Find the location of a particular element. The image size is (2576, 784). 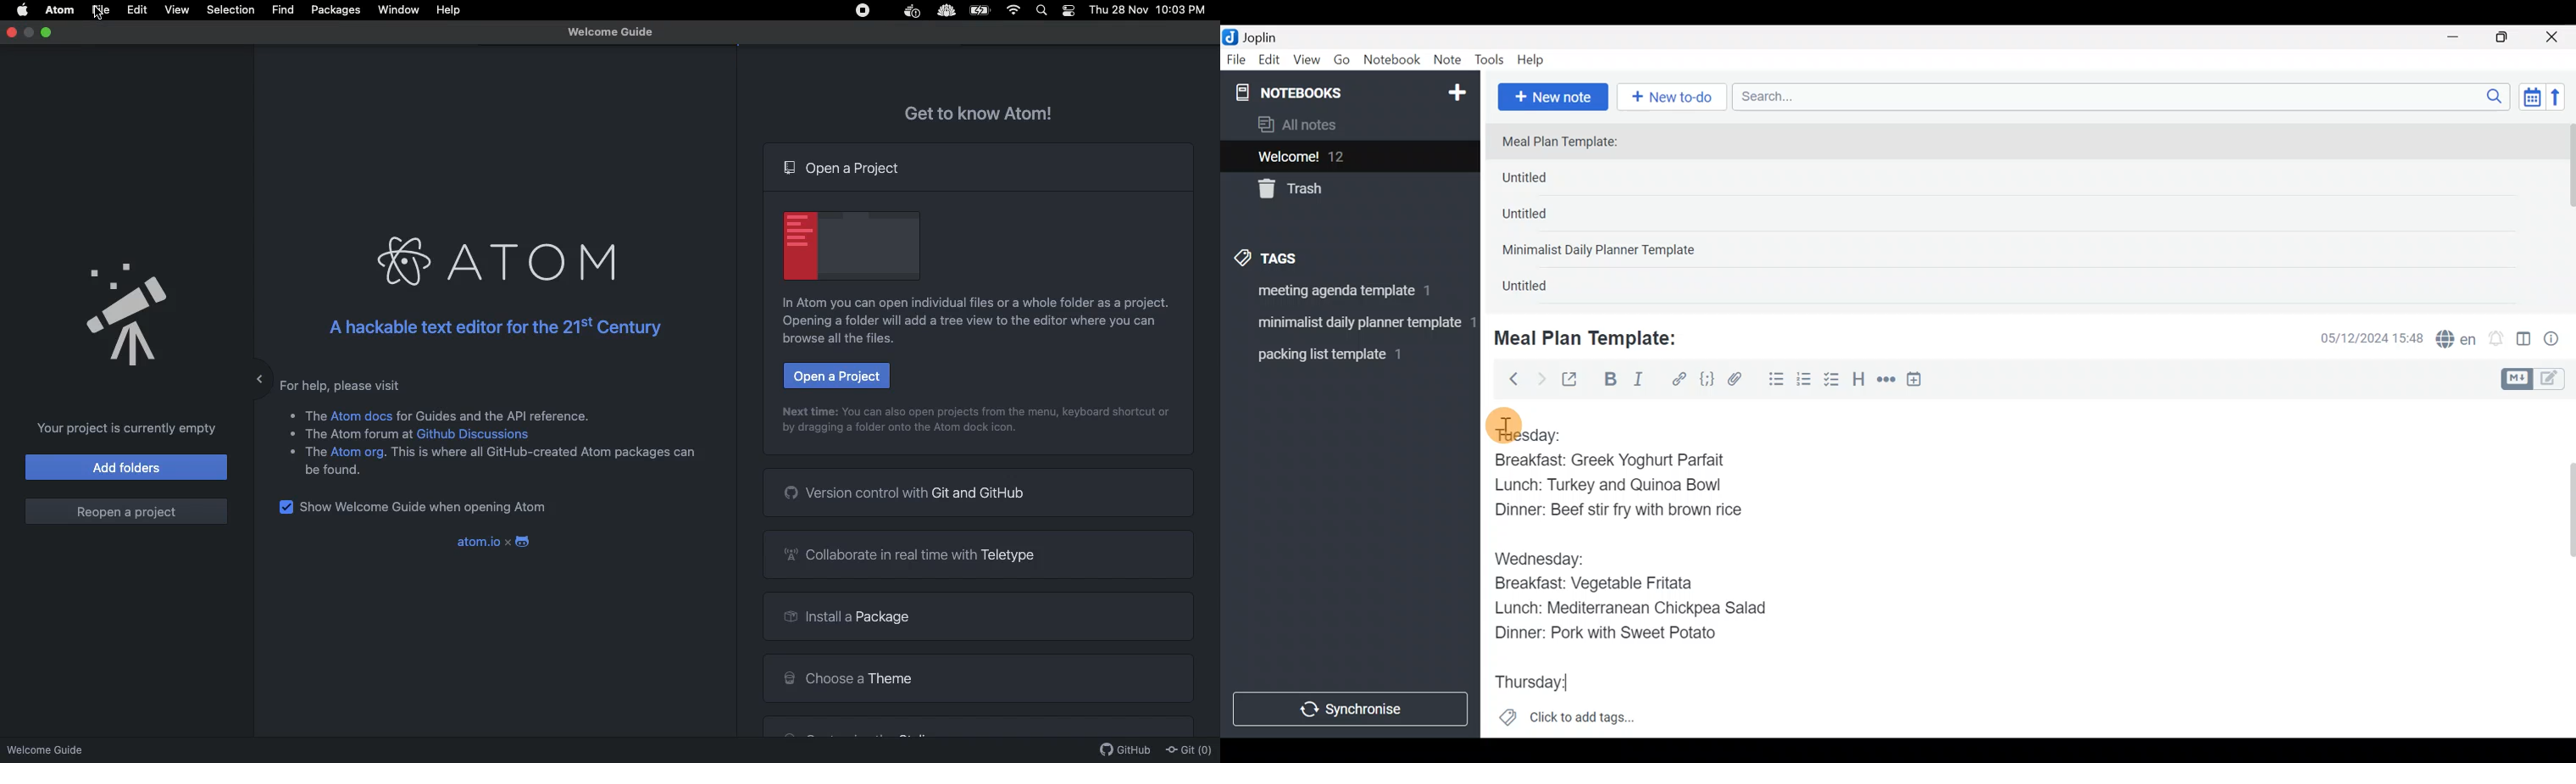

Github Discussion is located at coordinates (476, 434).